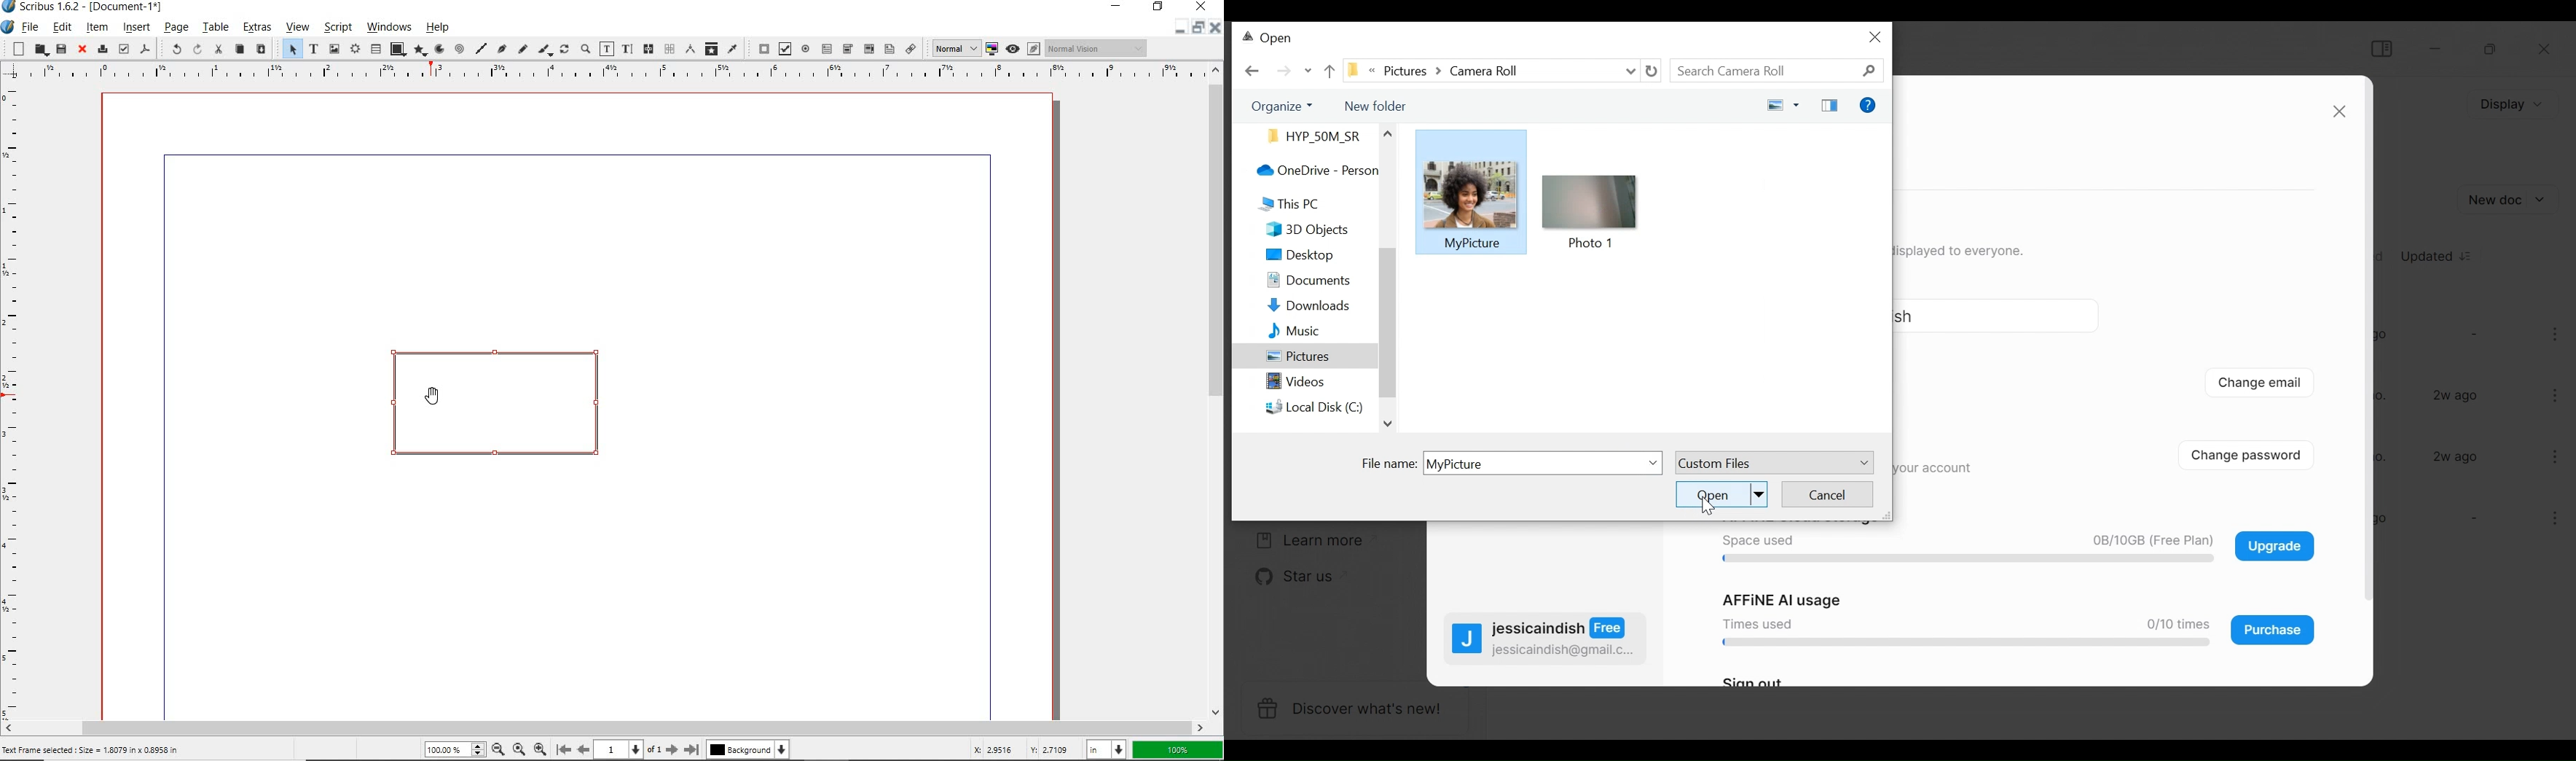 The width and height of the screenshot is (2576, 784). I want to click on script, so click(337, 26).